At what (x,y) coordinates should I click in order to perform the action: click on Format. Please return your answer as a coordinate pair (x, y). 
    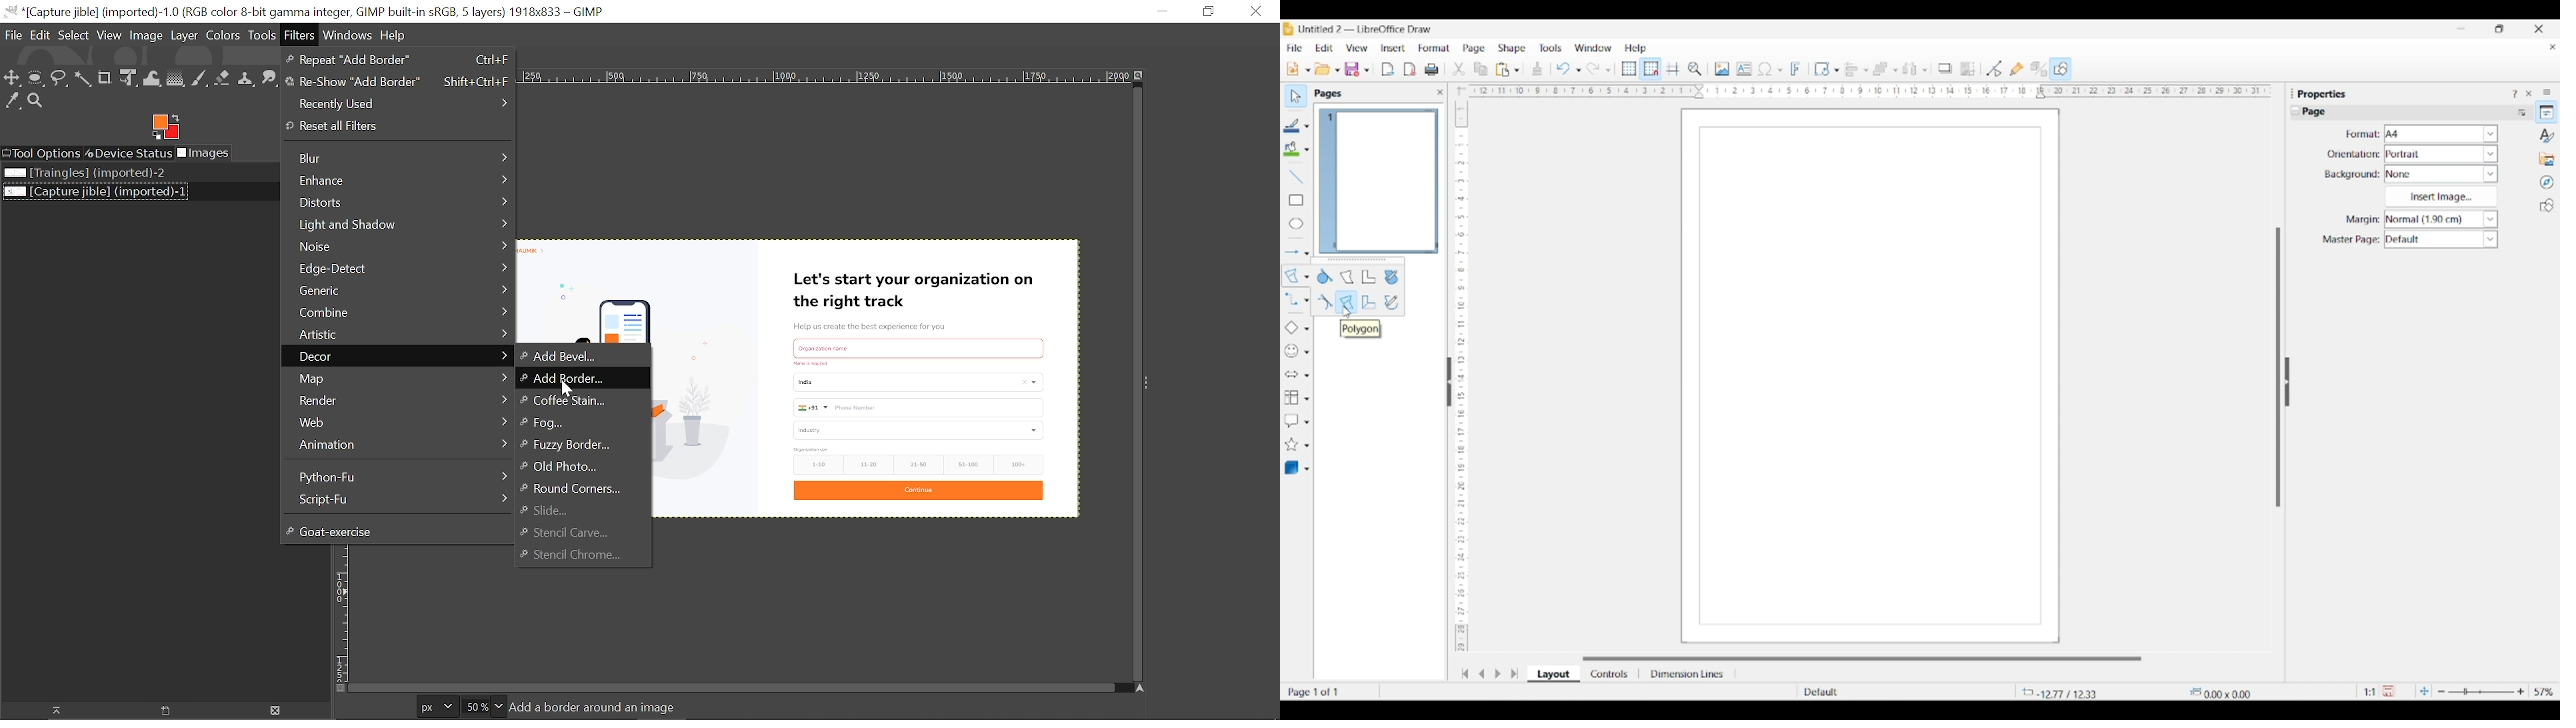
    Looking at the image, I should click on (1435, 48).